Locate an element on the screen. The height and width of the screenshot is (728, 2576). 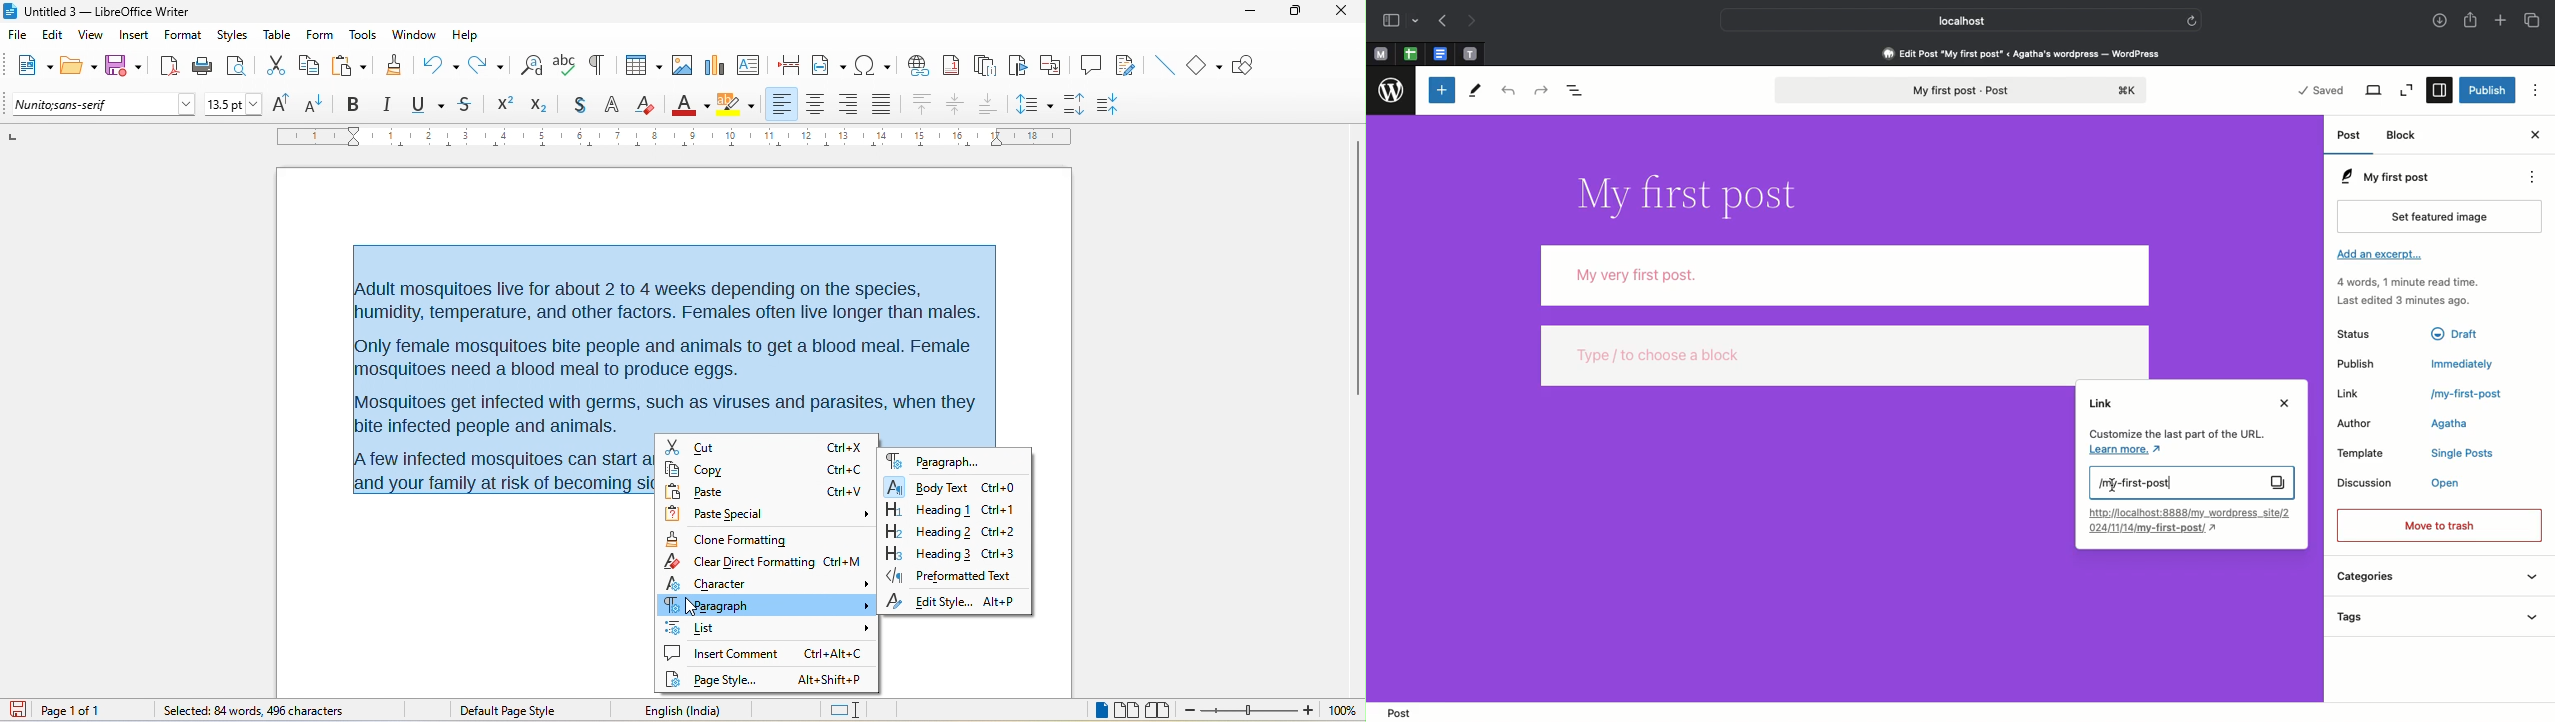
bookmark is located at coordinates (1020, 66).